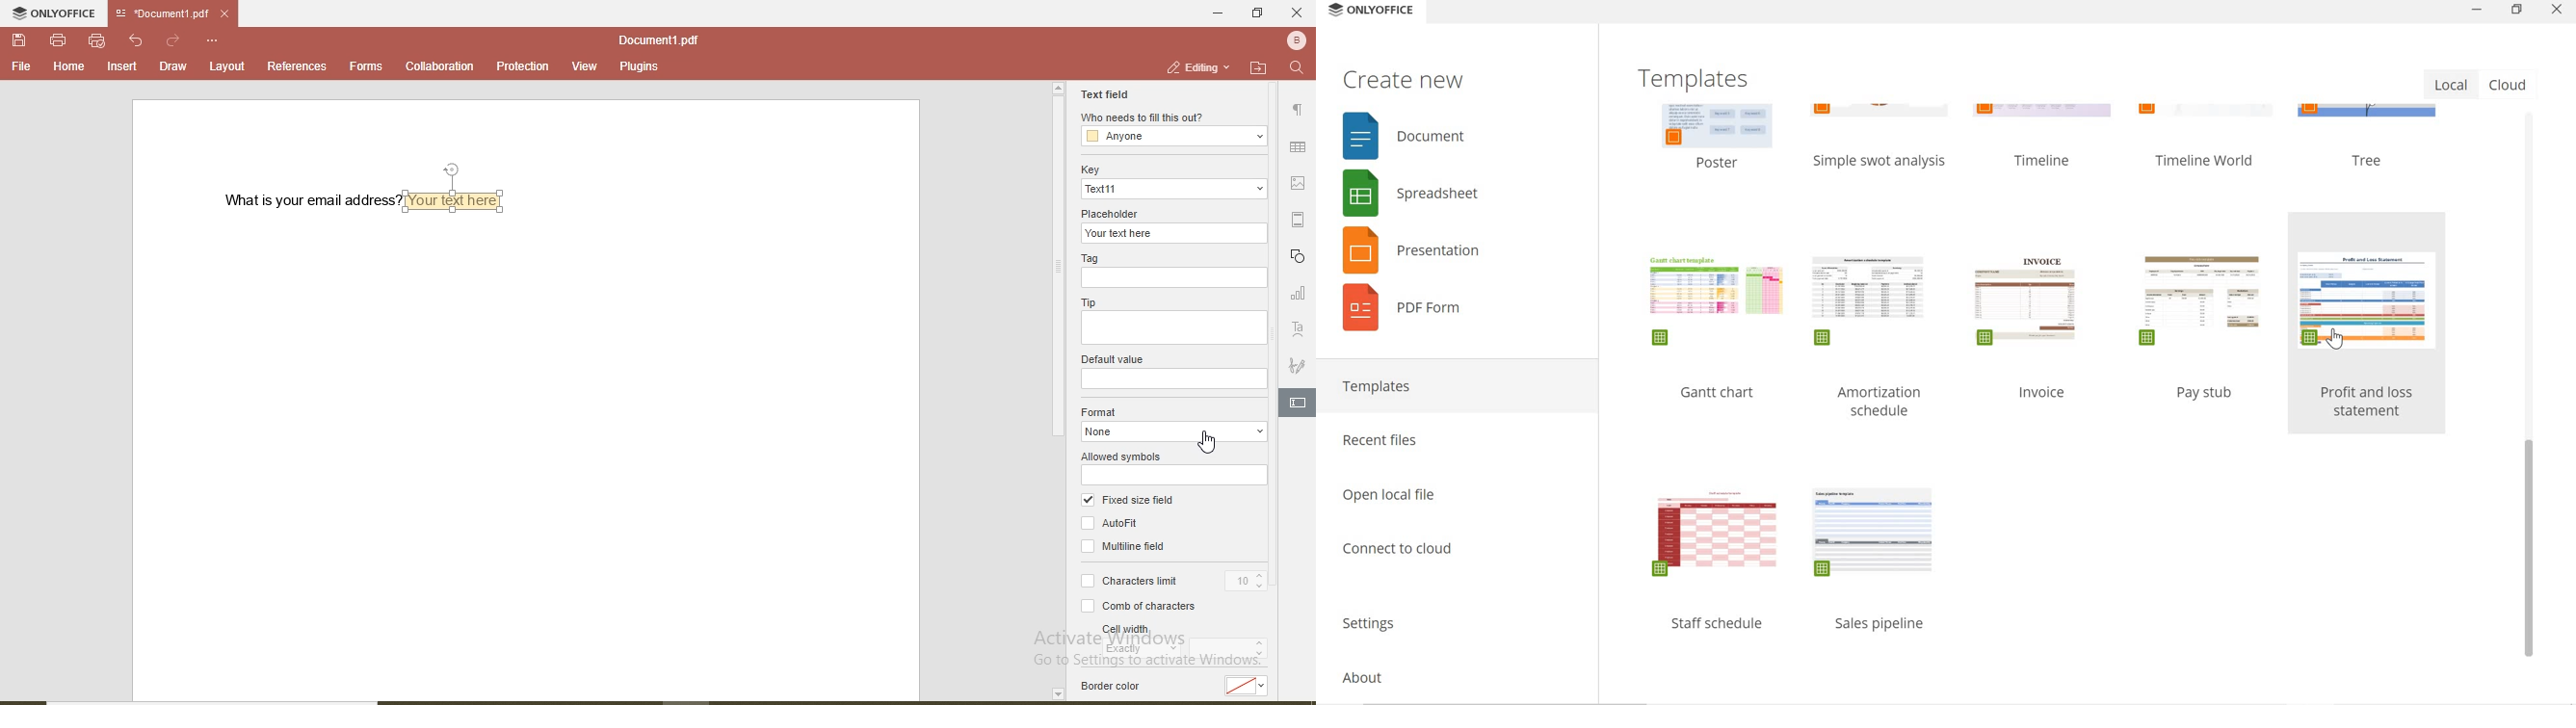 This screenshot has width=2576, height=728. Describe the element at coordinates (1175, 137) in the screenshot. I see `anyone` at that location.